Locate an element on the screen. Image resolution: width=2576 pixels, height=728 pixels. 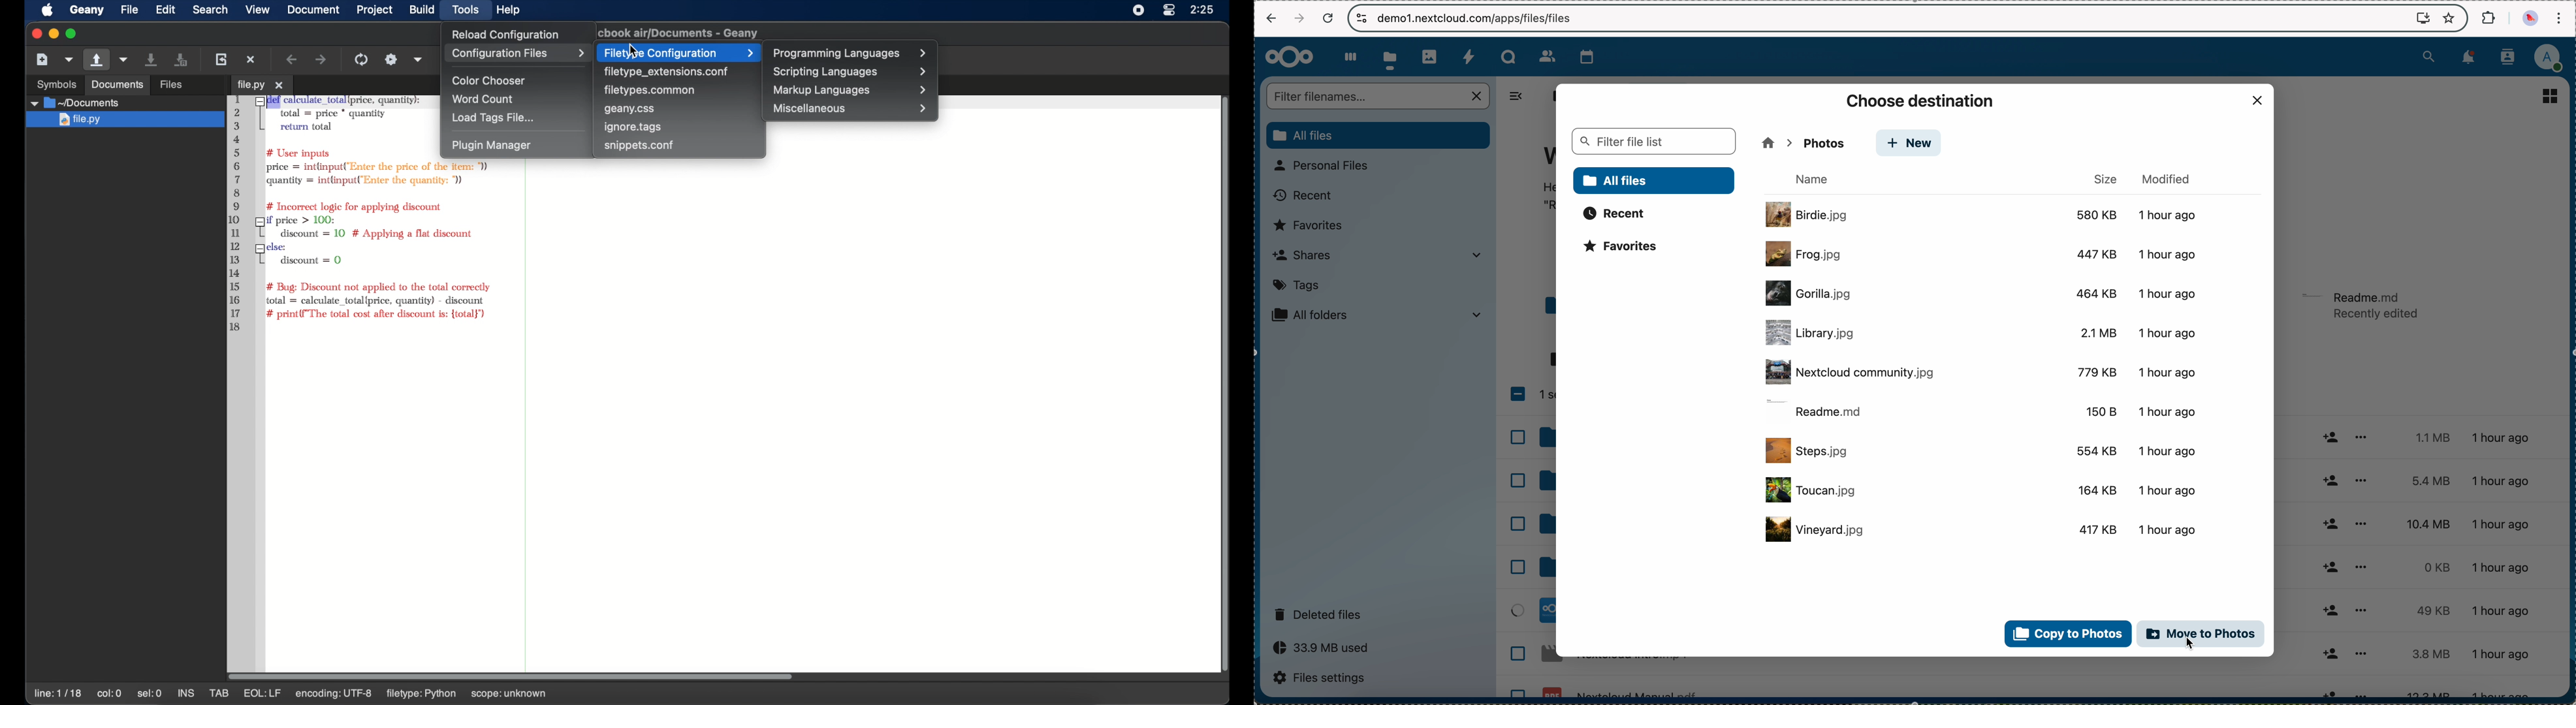
favorites is located at coordinates (1312, 225).